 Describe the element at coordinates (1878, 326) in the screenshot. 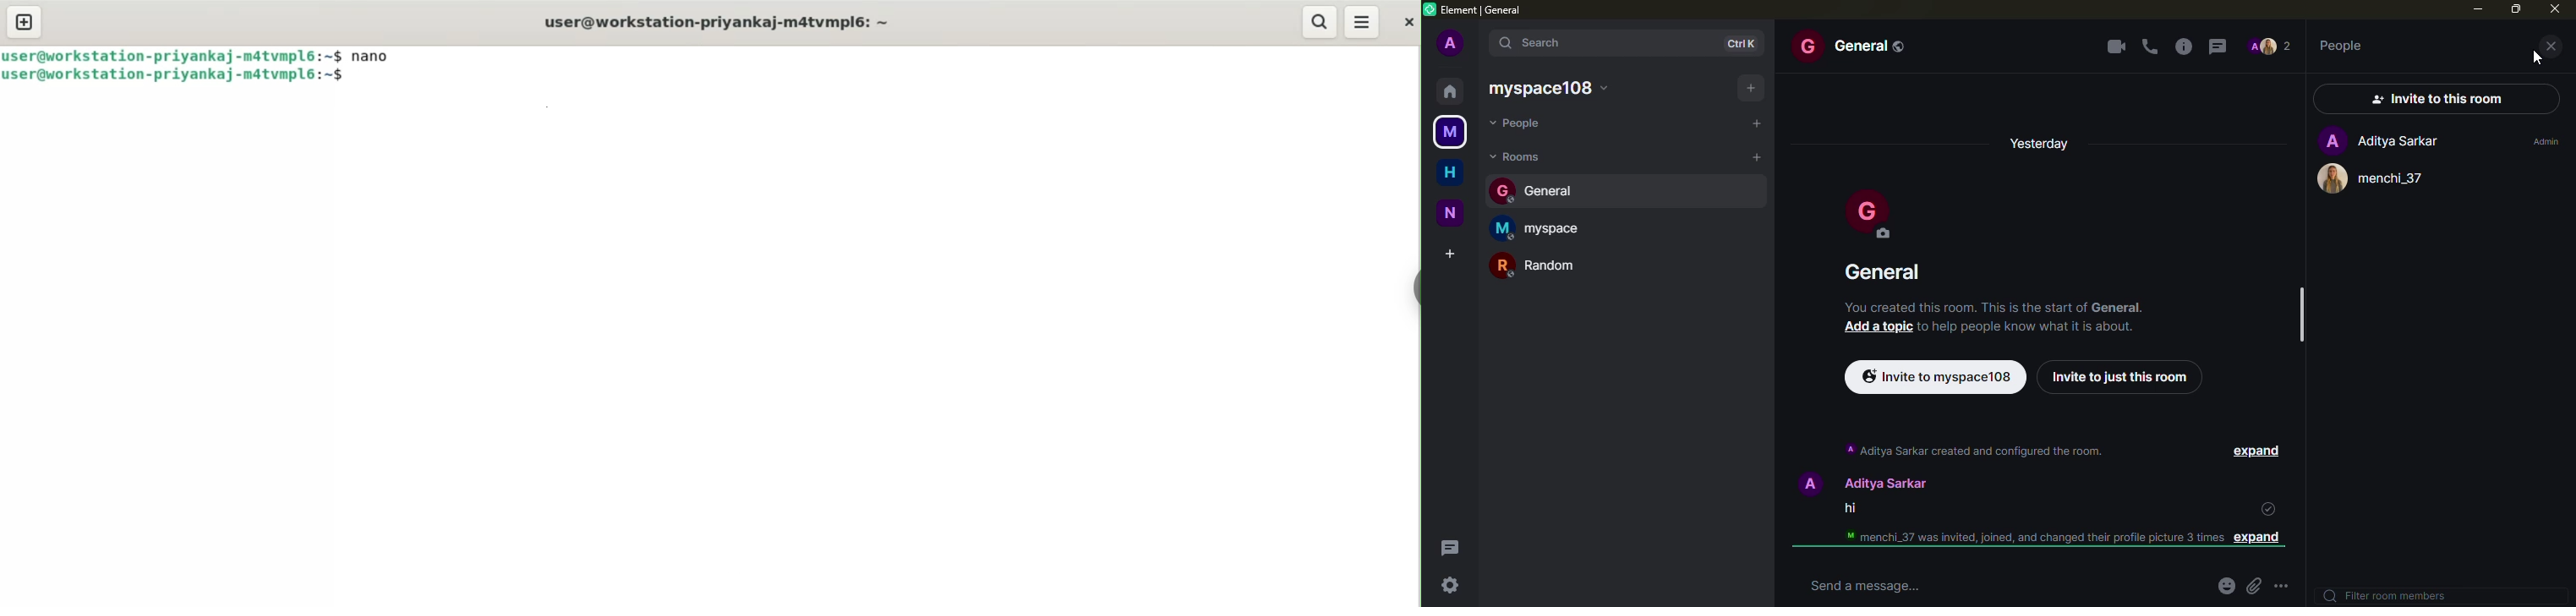

I see `add a topic` at that location.